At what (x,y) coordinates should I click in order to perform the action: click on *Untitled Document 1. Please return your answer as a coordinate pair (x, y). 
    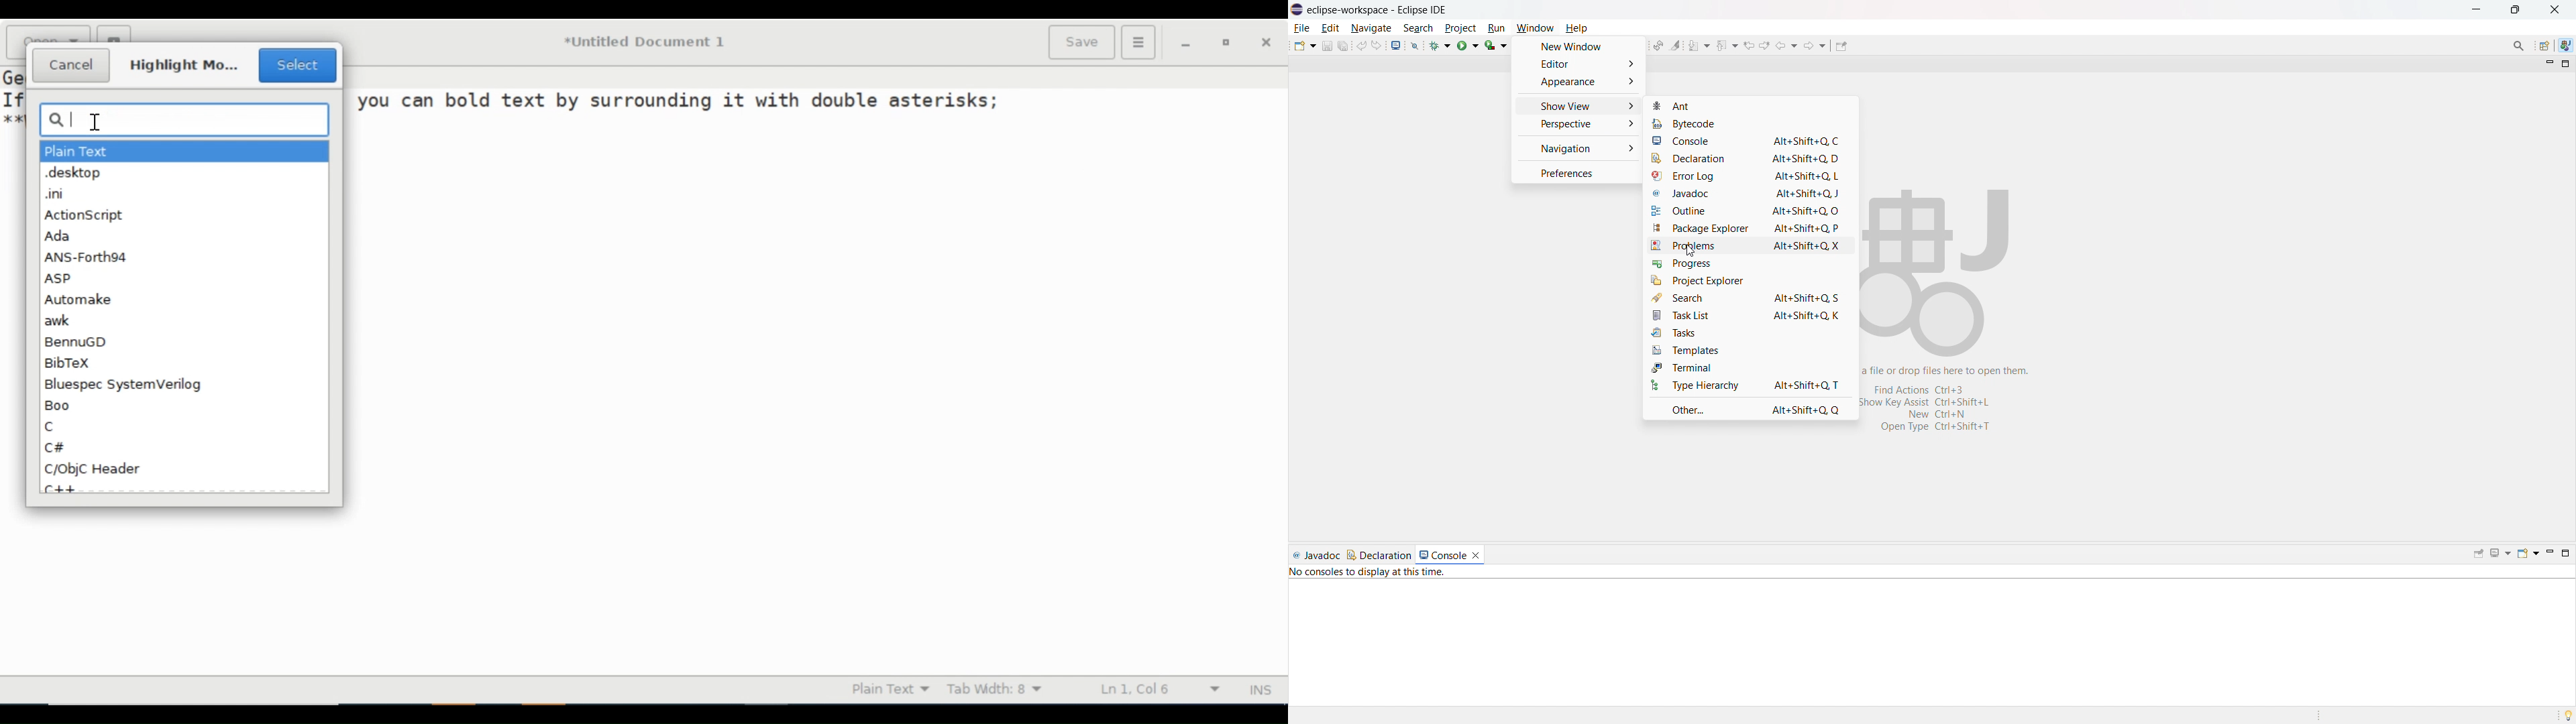
    Looking at the image, I should click on (645, 42).